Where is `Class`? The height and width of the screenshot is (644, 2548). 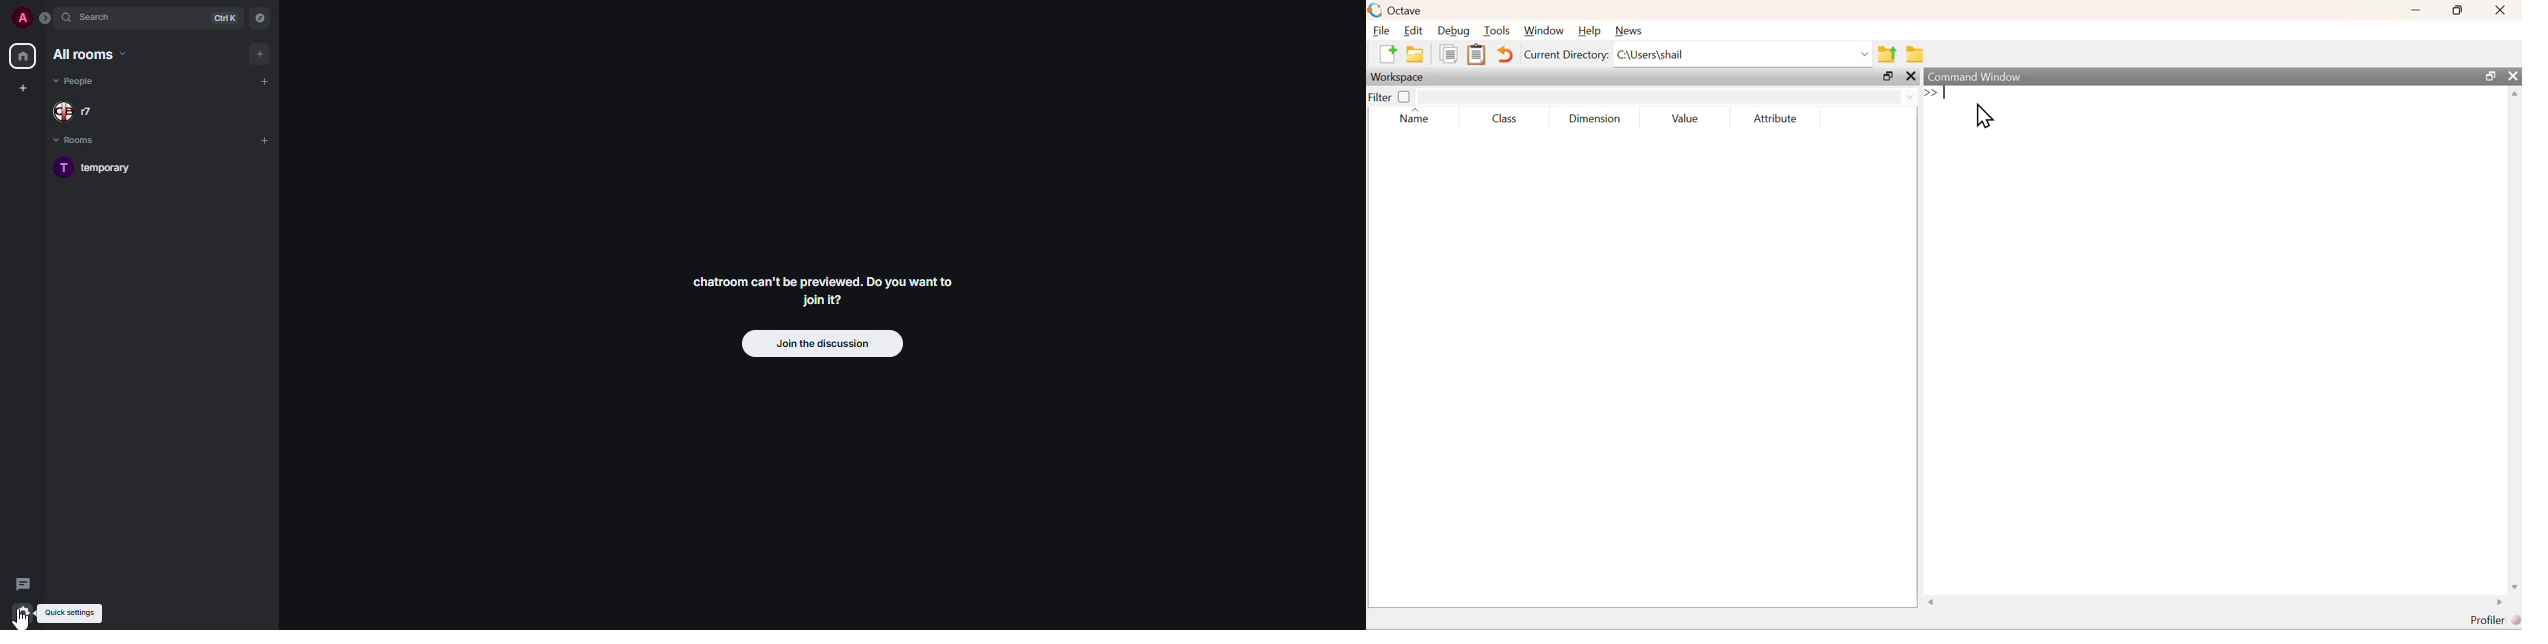
Class is located at coordinates (1505, 117).